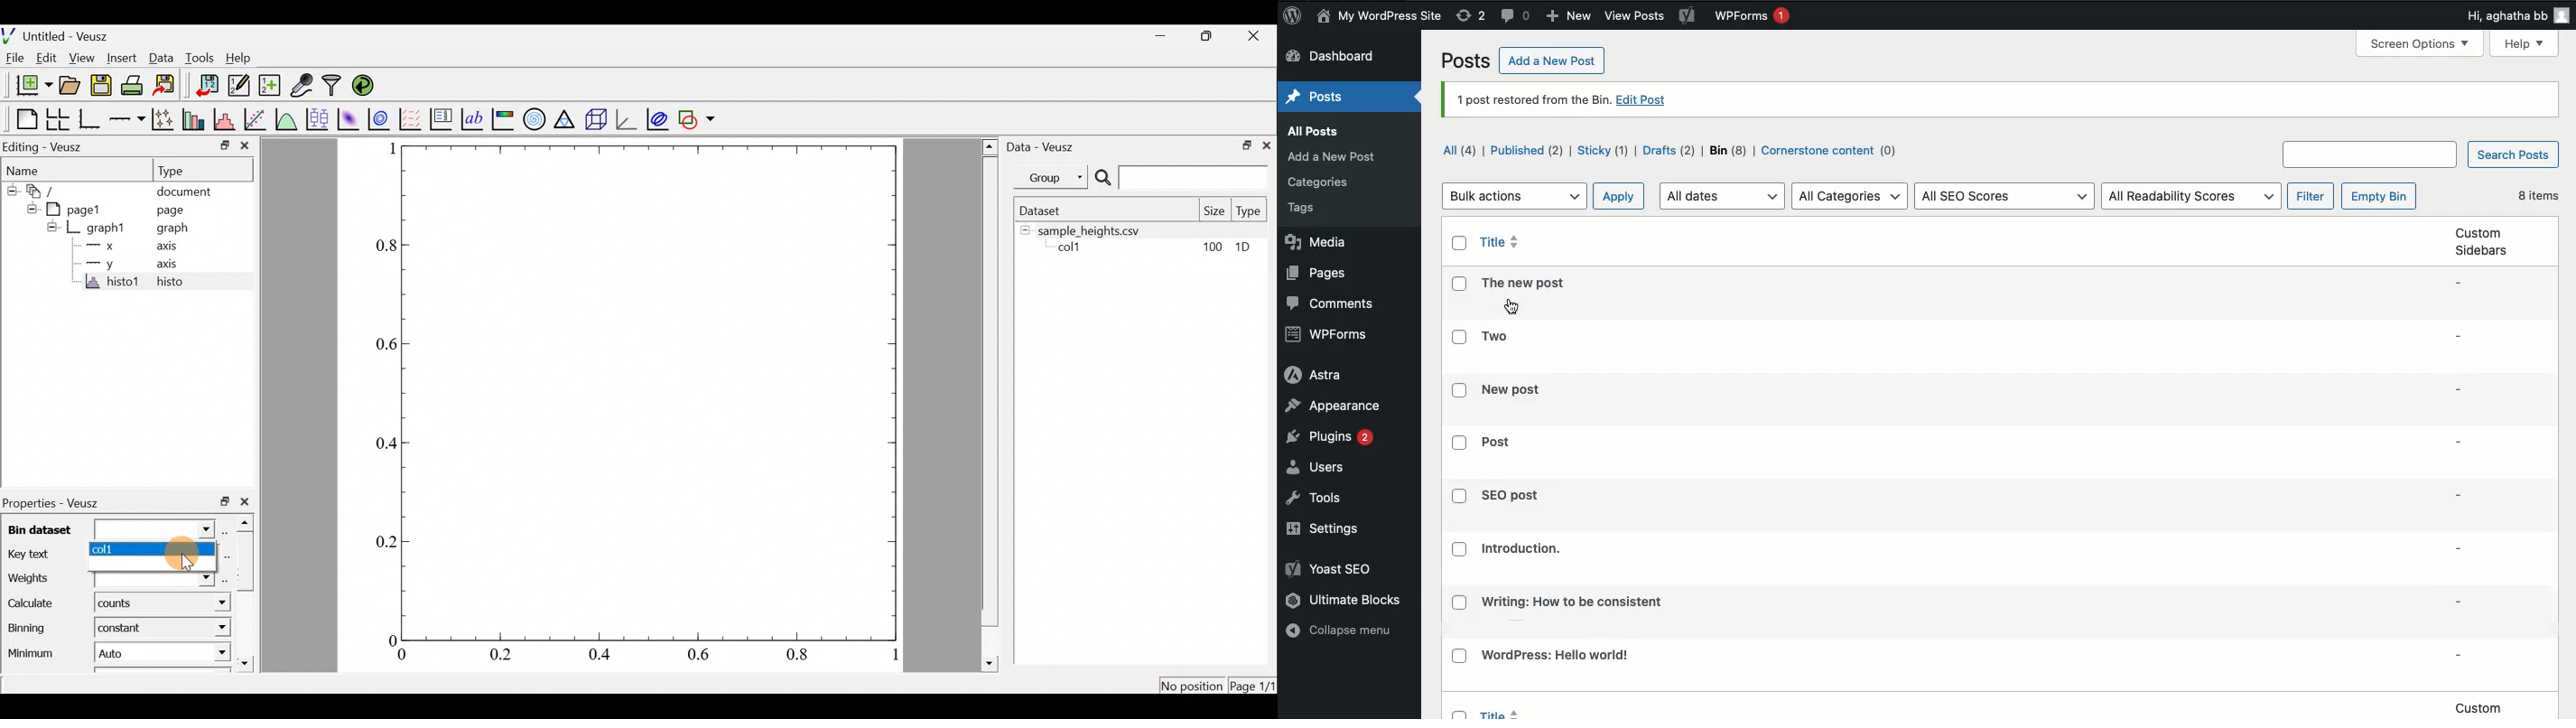 The width and height of the screenshot is (2576, 728). I want to click on add Post, so click(1332, 155).